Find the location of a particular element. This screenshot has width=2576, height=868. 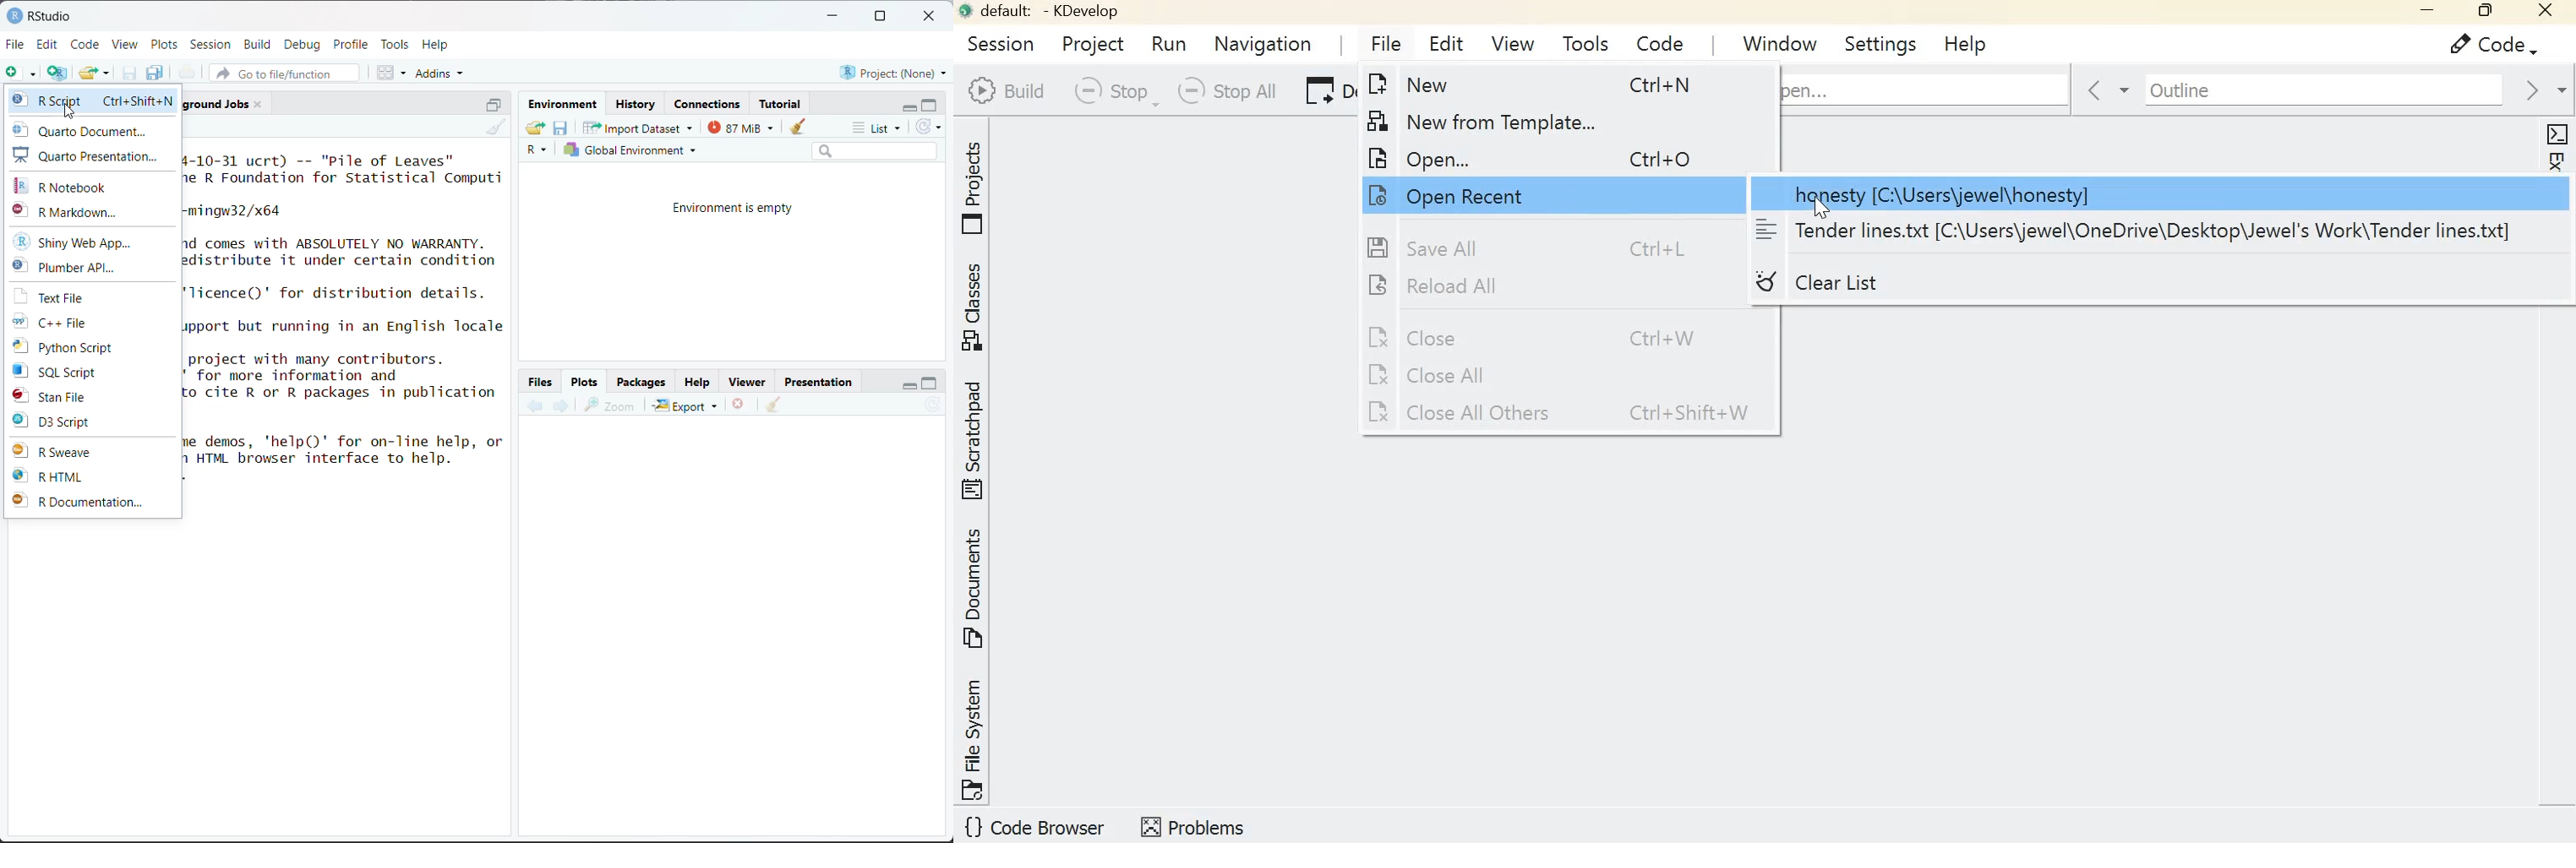

Plumber API... is located at coordinates (68, 267).